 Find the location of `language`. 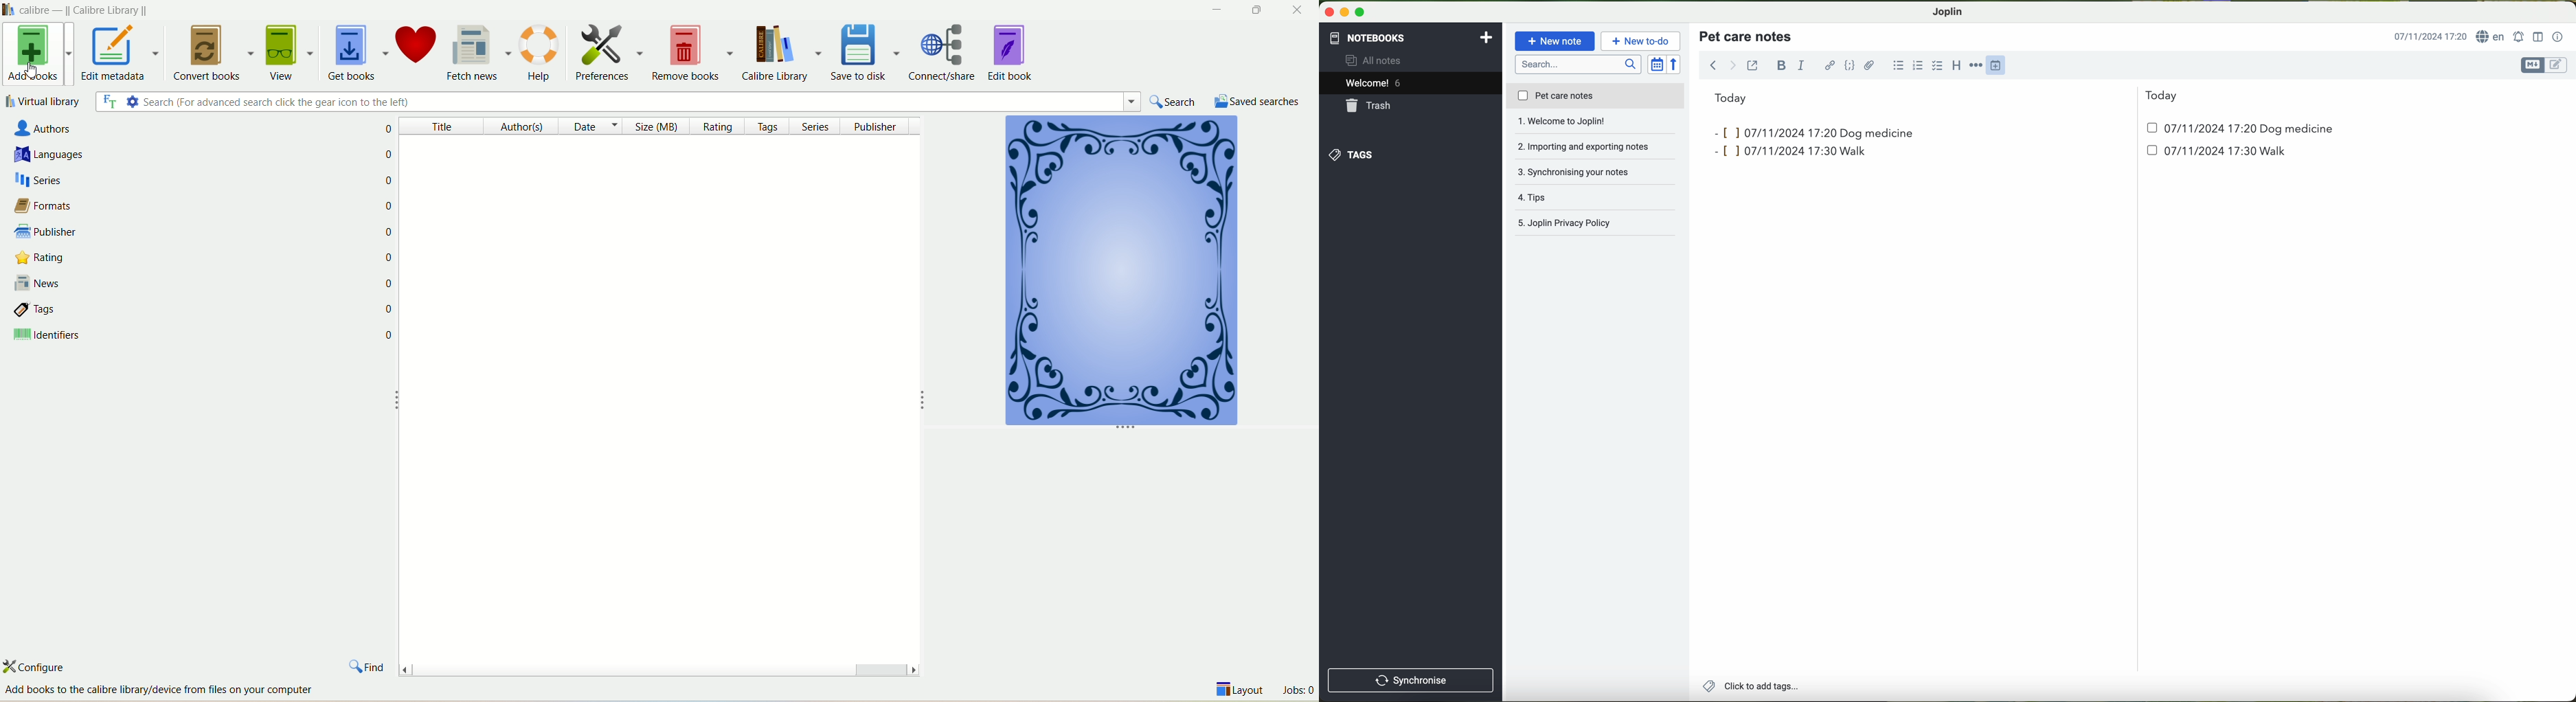

language is located at coordinates (2492, 37).